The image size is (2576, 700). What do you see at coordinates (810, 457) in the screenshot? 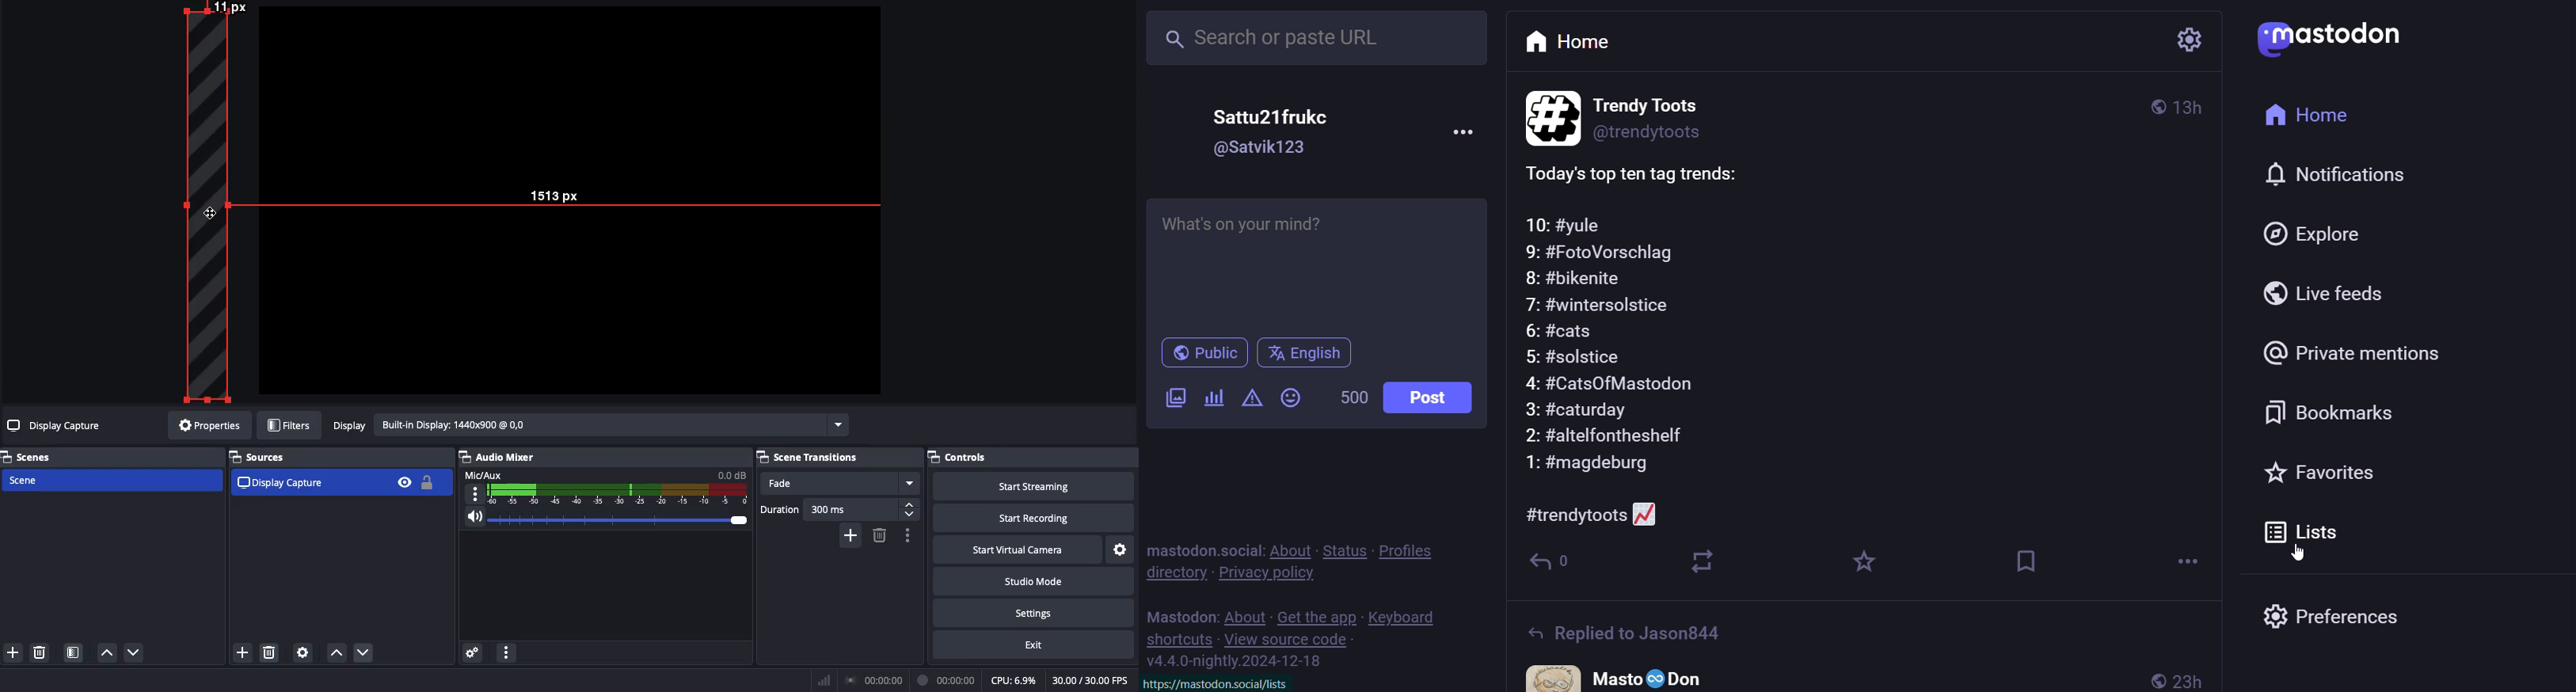
I see `Scene transition` at bounding box center [810, 457].